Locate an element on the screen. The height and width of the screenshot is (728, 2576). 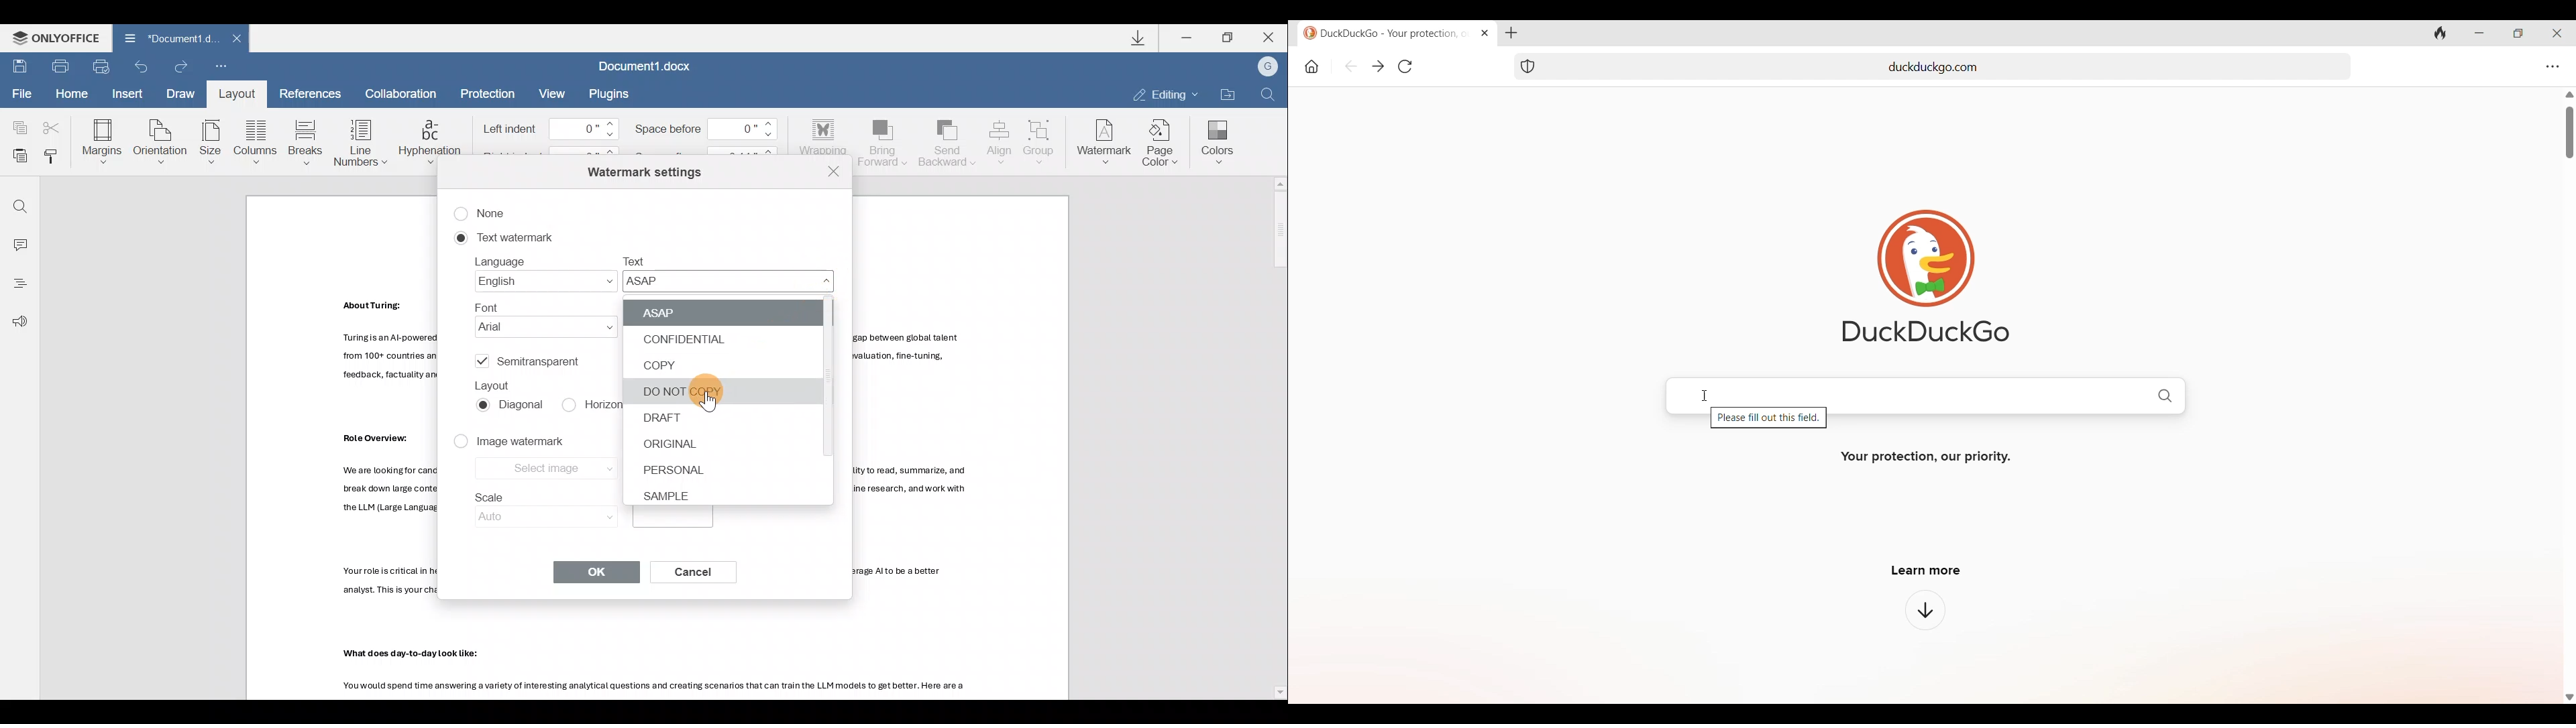
Close is located at coordinates (834, 171).